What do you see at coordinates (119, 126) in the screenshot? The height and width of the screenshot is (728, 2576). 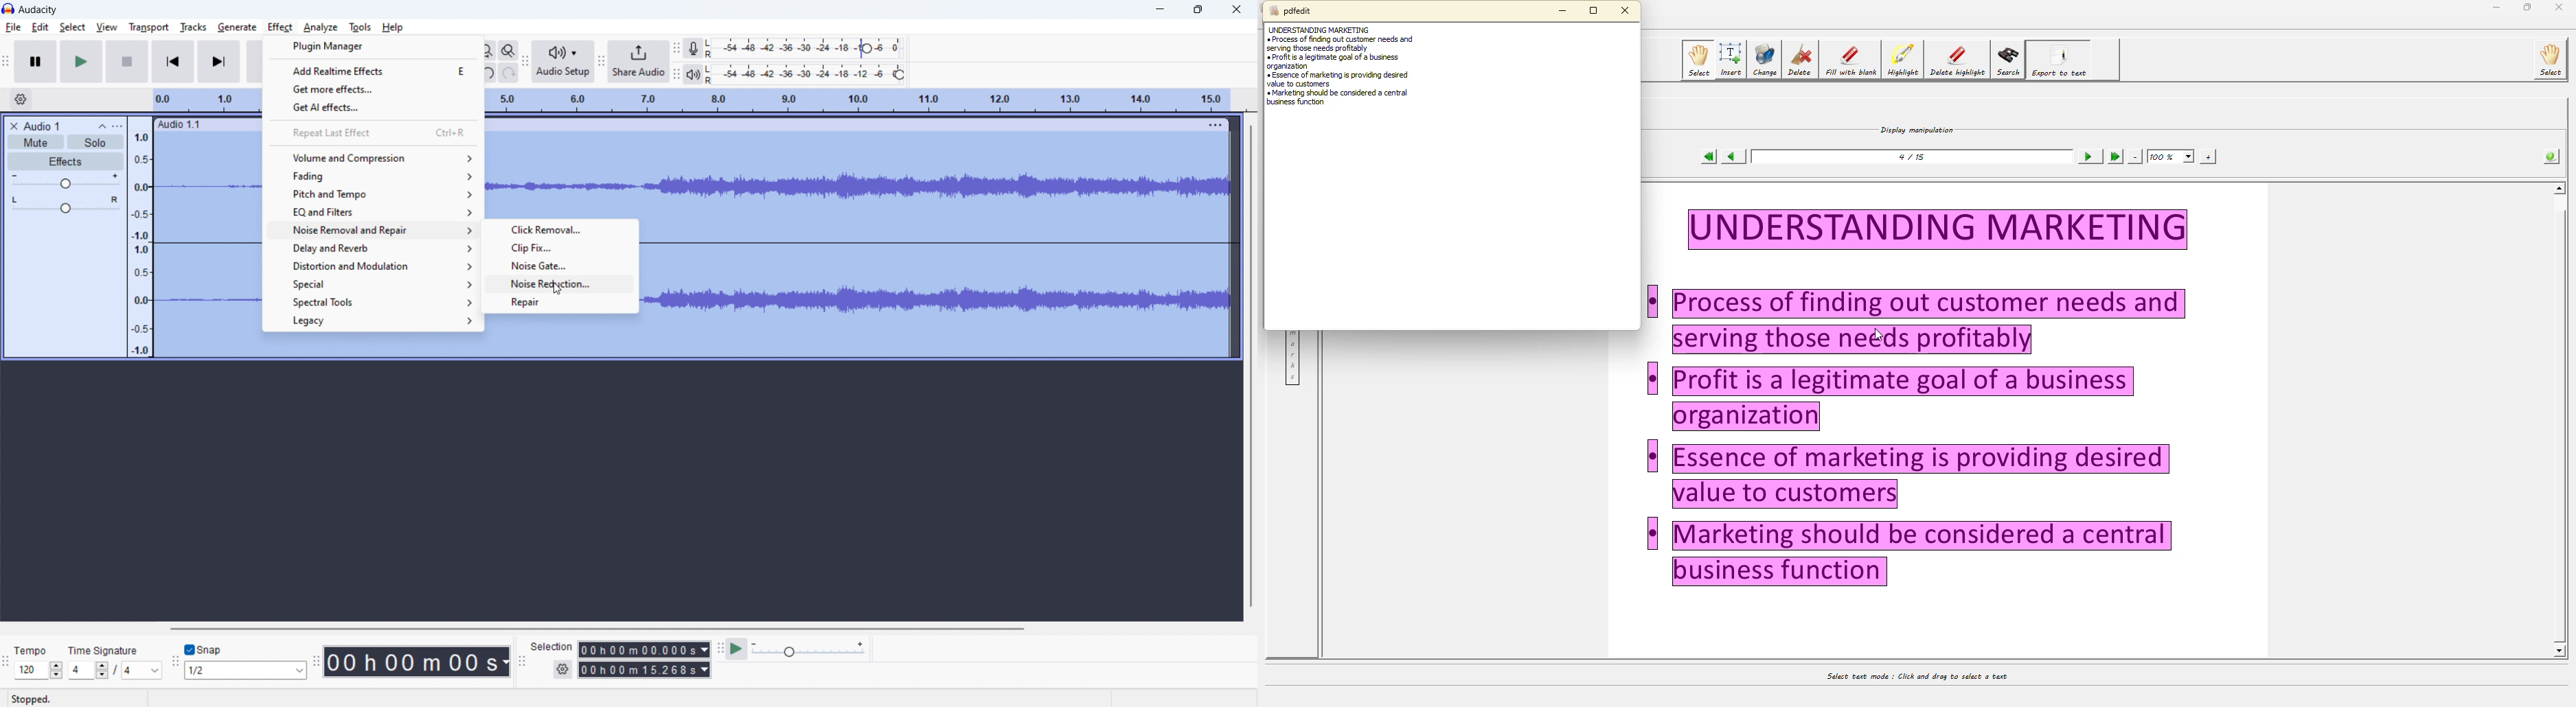 I see `view menu` at bounding box center [119, 126].